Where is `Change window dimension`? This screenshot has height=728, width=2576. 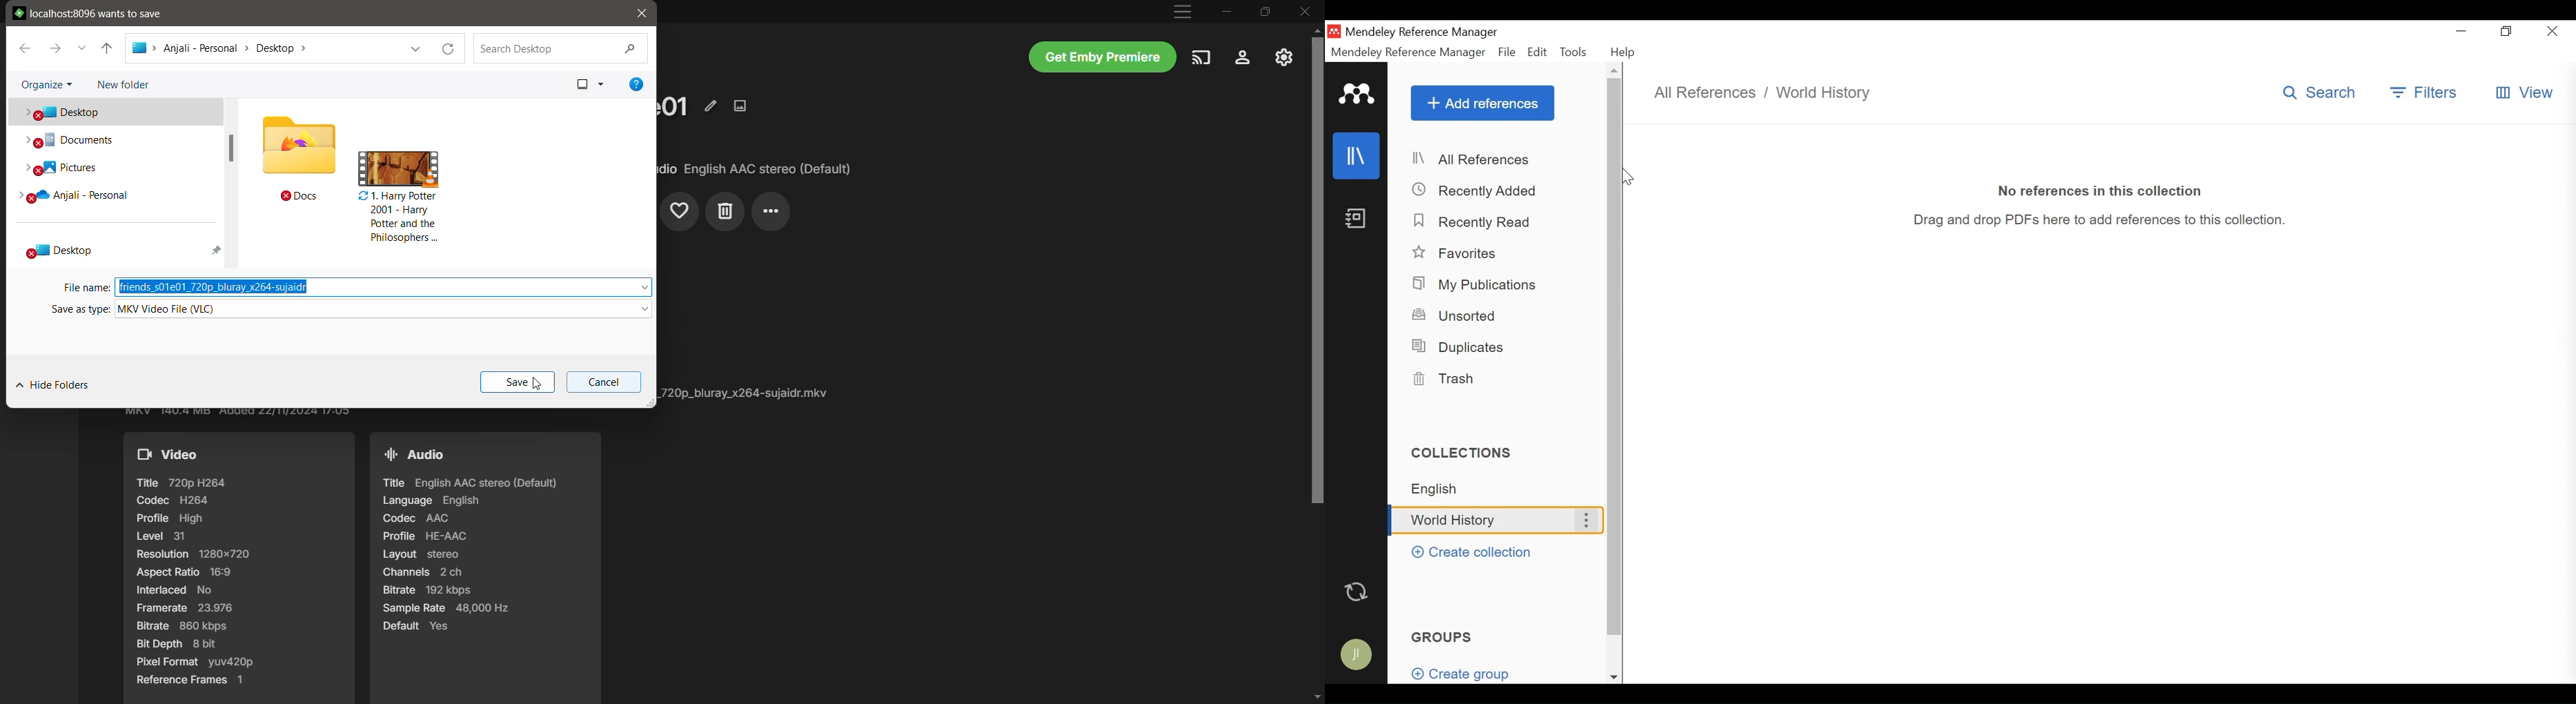 Change window dimension is located at coordinates (649, 402).